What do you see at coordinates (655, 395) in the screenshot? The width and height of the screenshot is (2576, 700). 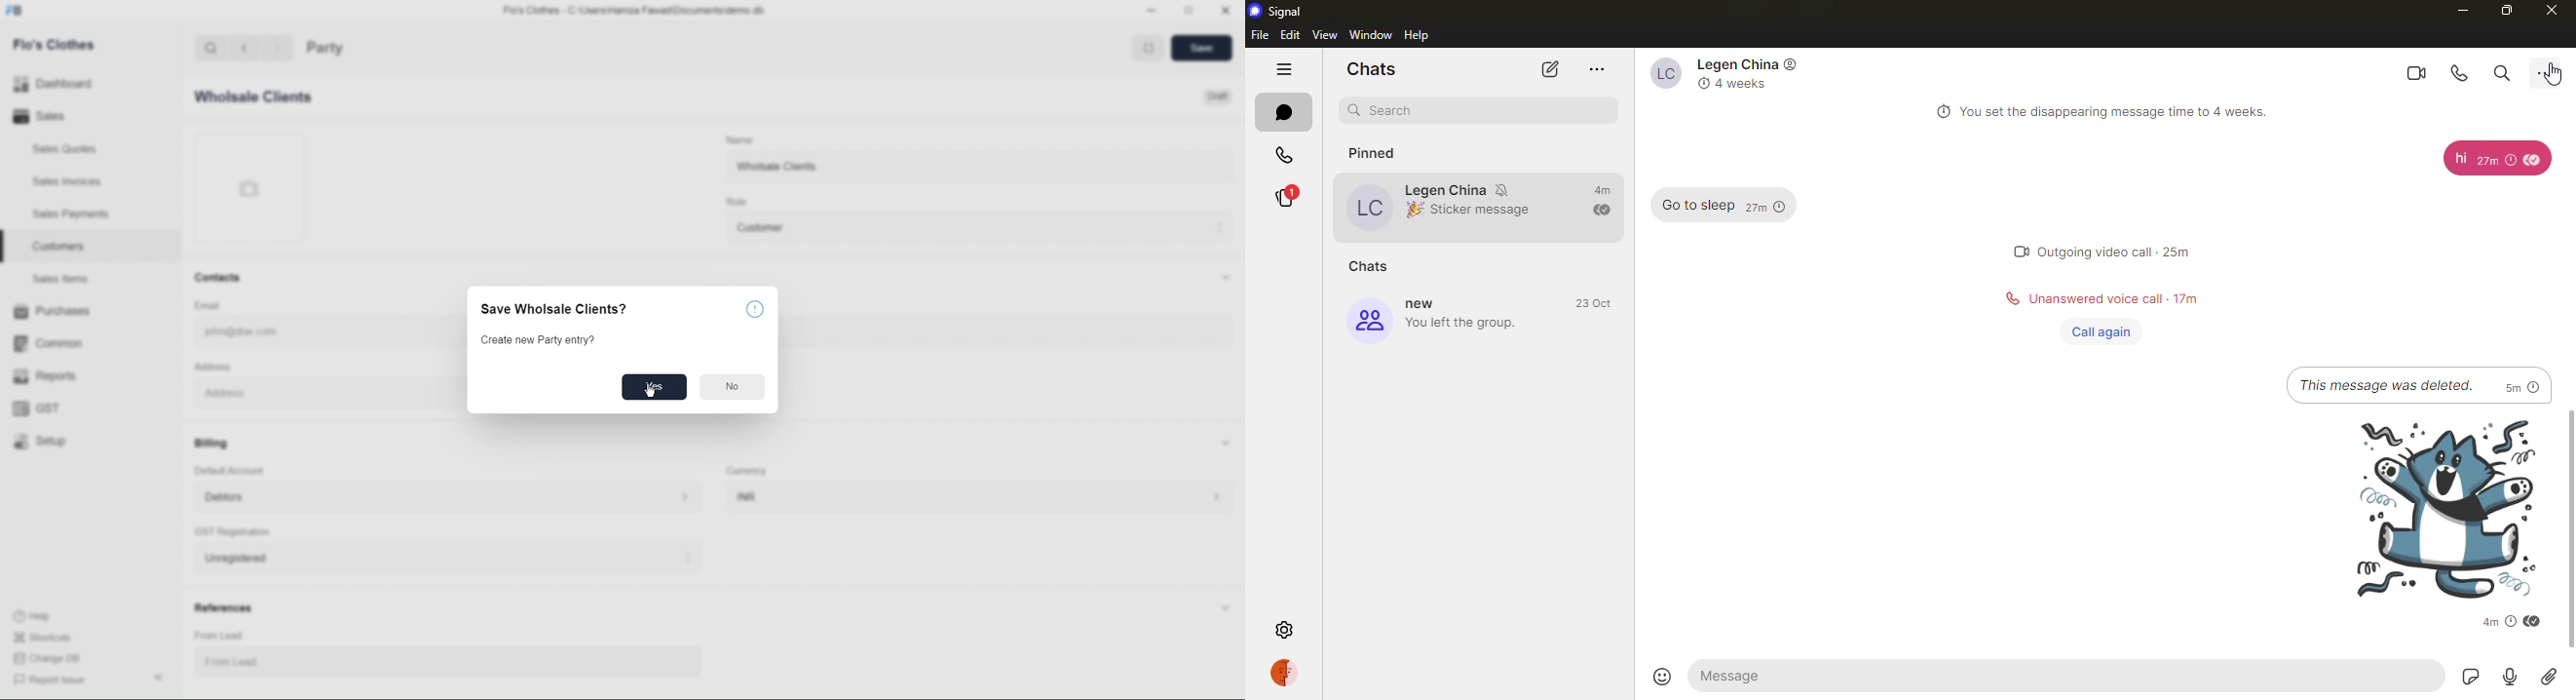 I see `CURSOR` at bounding box center [655, 395].